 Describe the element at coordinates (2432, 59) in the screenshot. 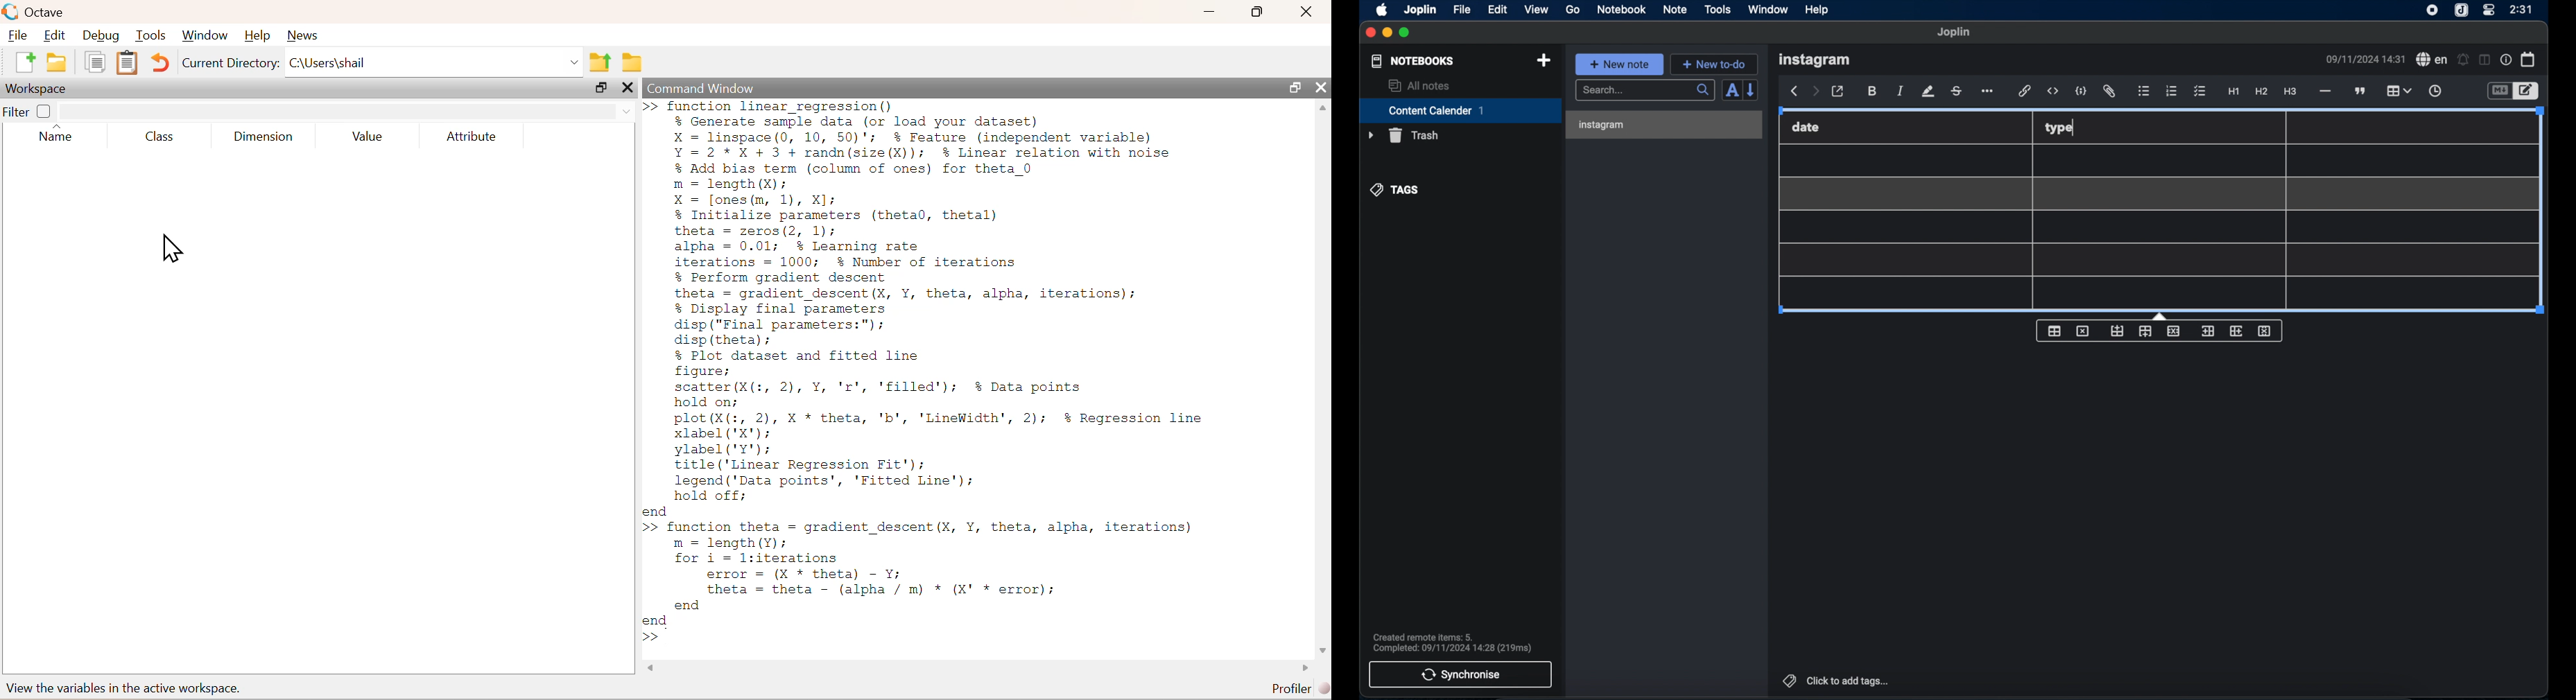

I see `spell check` at that location.